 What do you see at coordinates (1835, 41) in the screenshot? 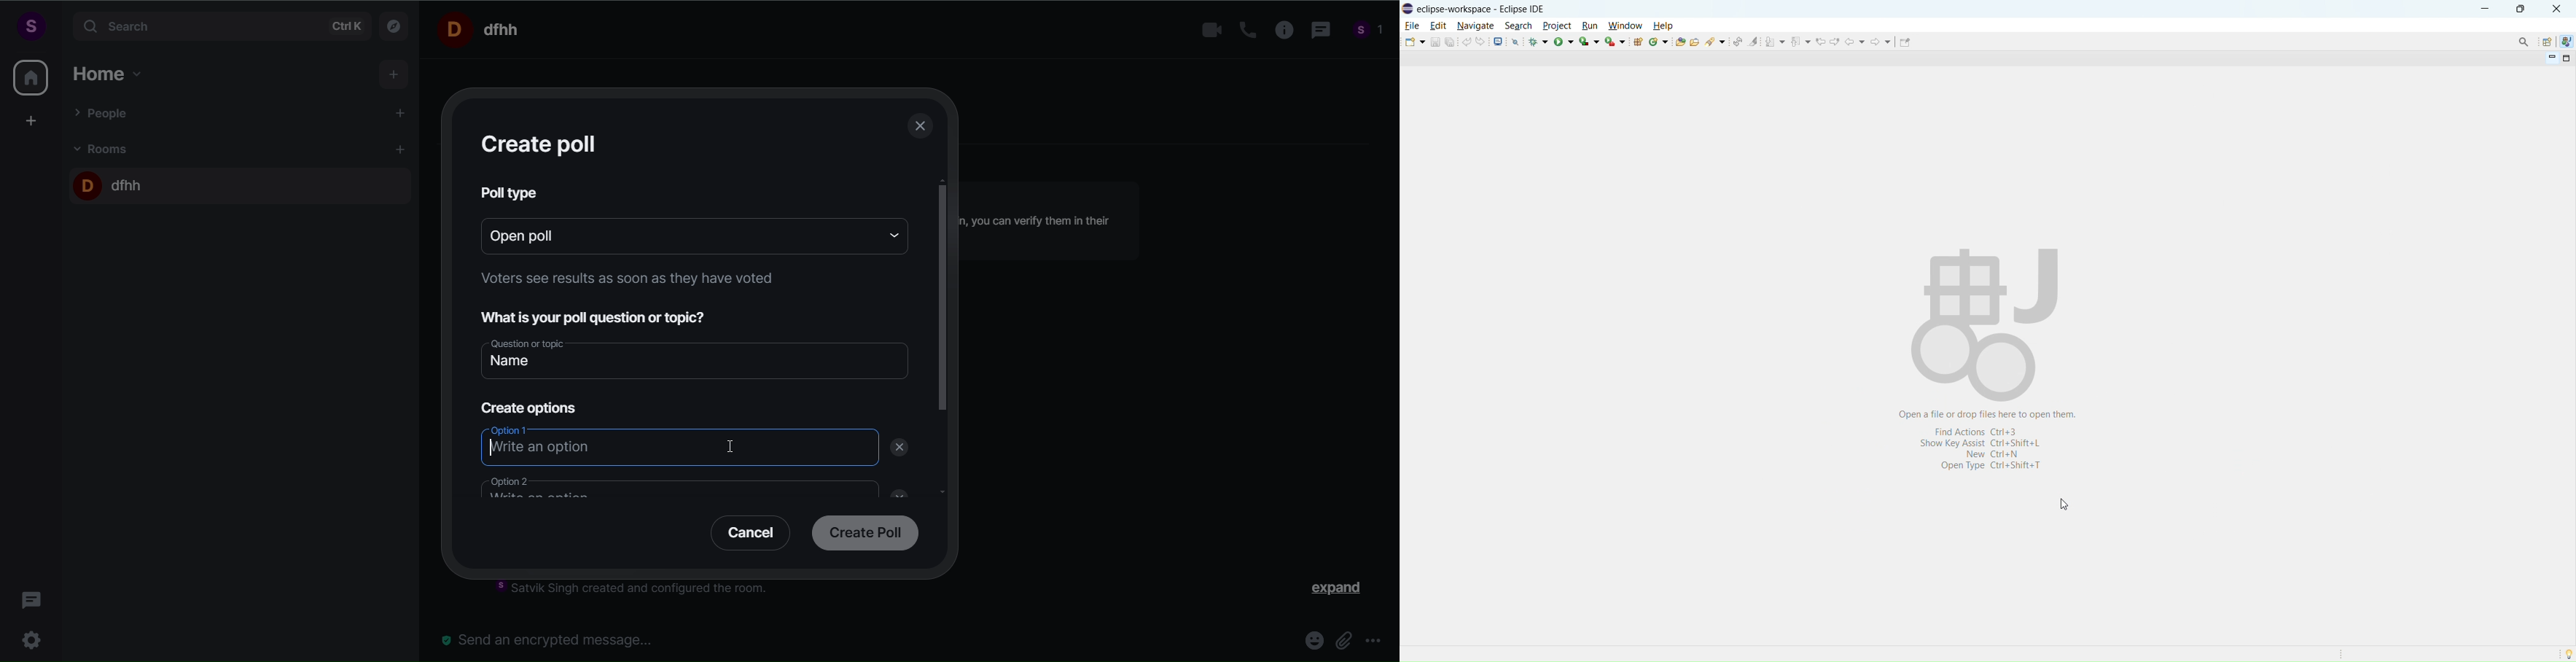
I see `view next location` at bounding box center [1835, 41].